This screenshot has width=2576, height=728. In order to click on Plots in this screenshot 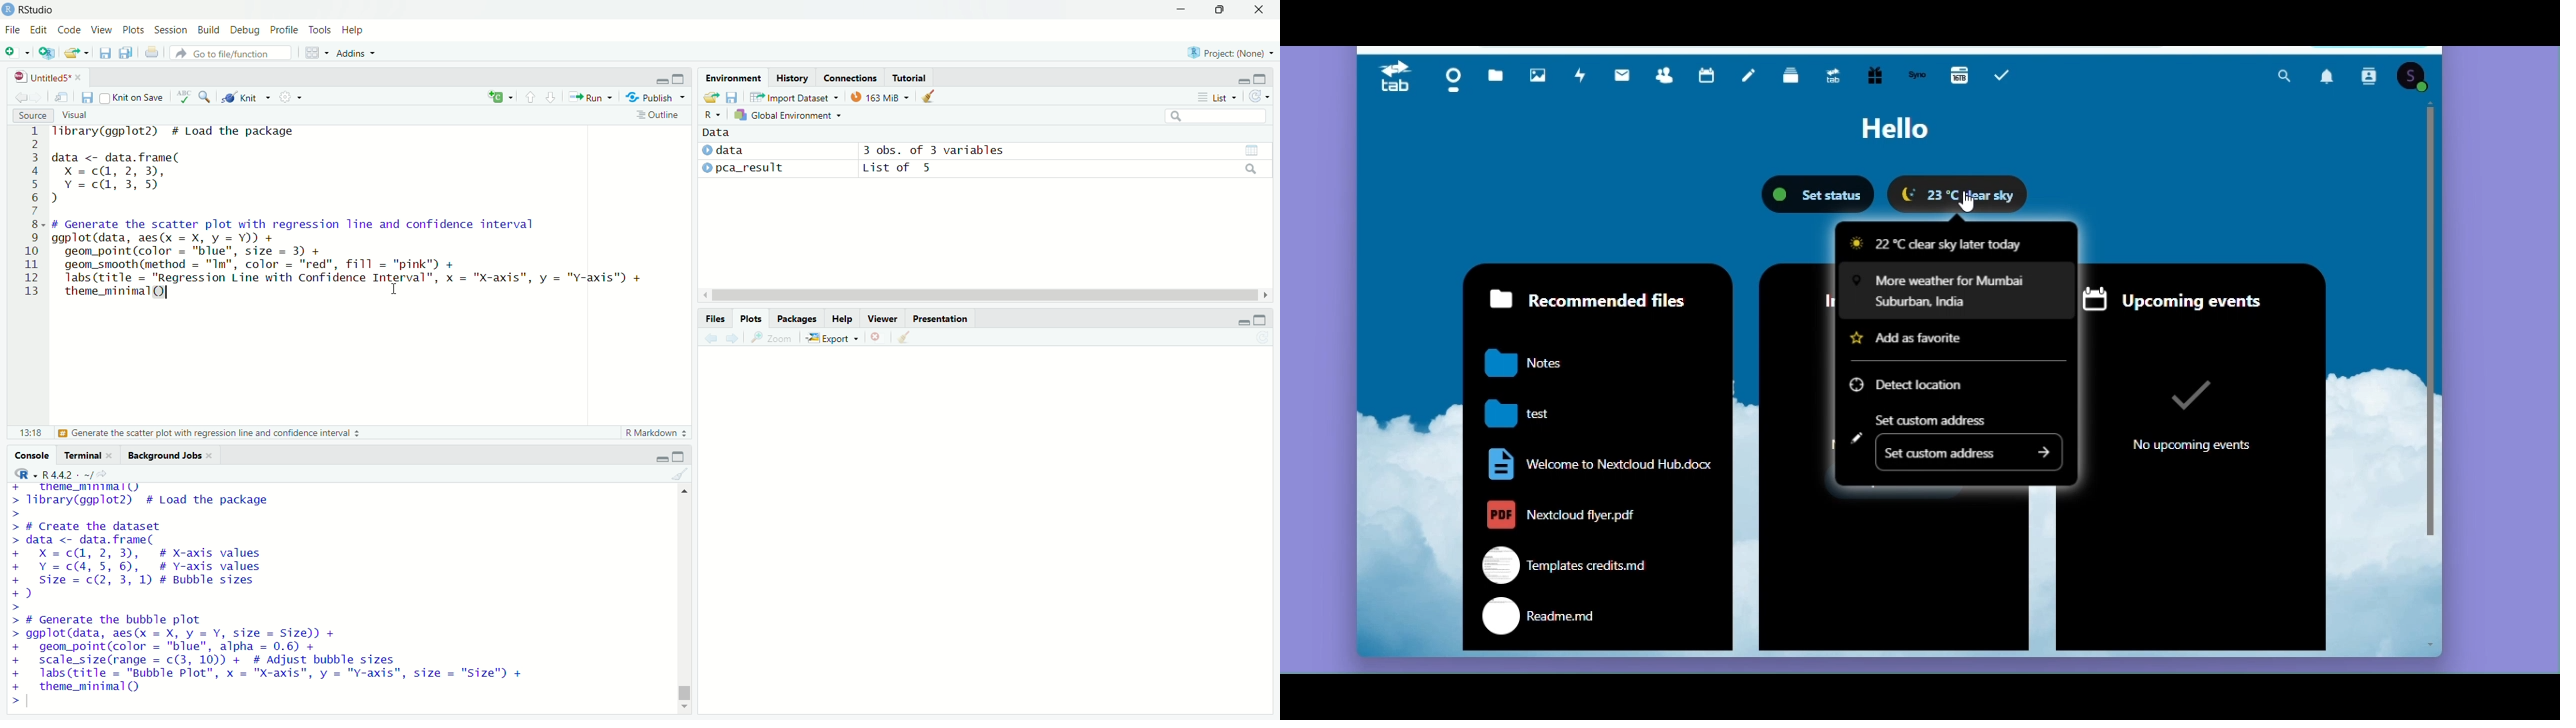, I will do `click(133, 30)`.